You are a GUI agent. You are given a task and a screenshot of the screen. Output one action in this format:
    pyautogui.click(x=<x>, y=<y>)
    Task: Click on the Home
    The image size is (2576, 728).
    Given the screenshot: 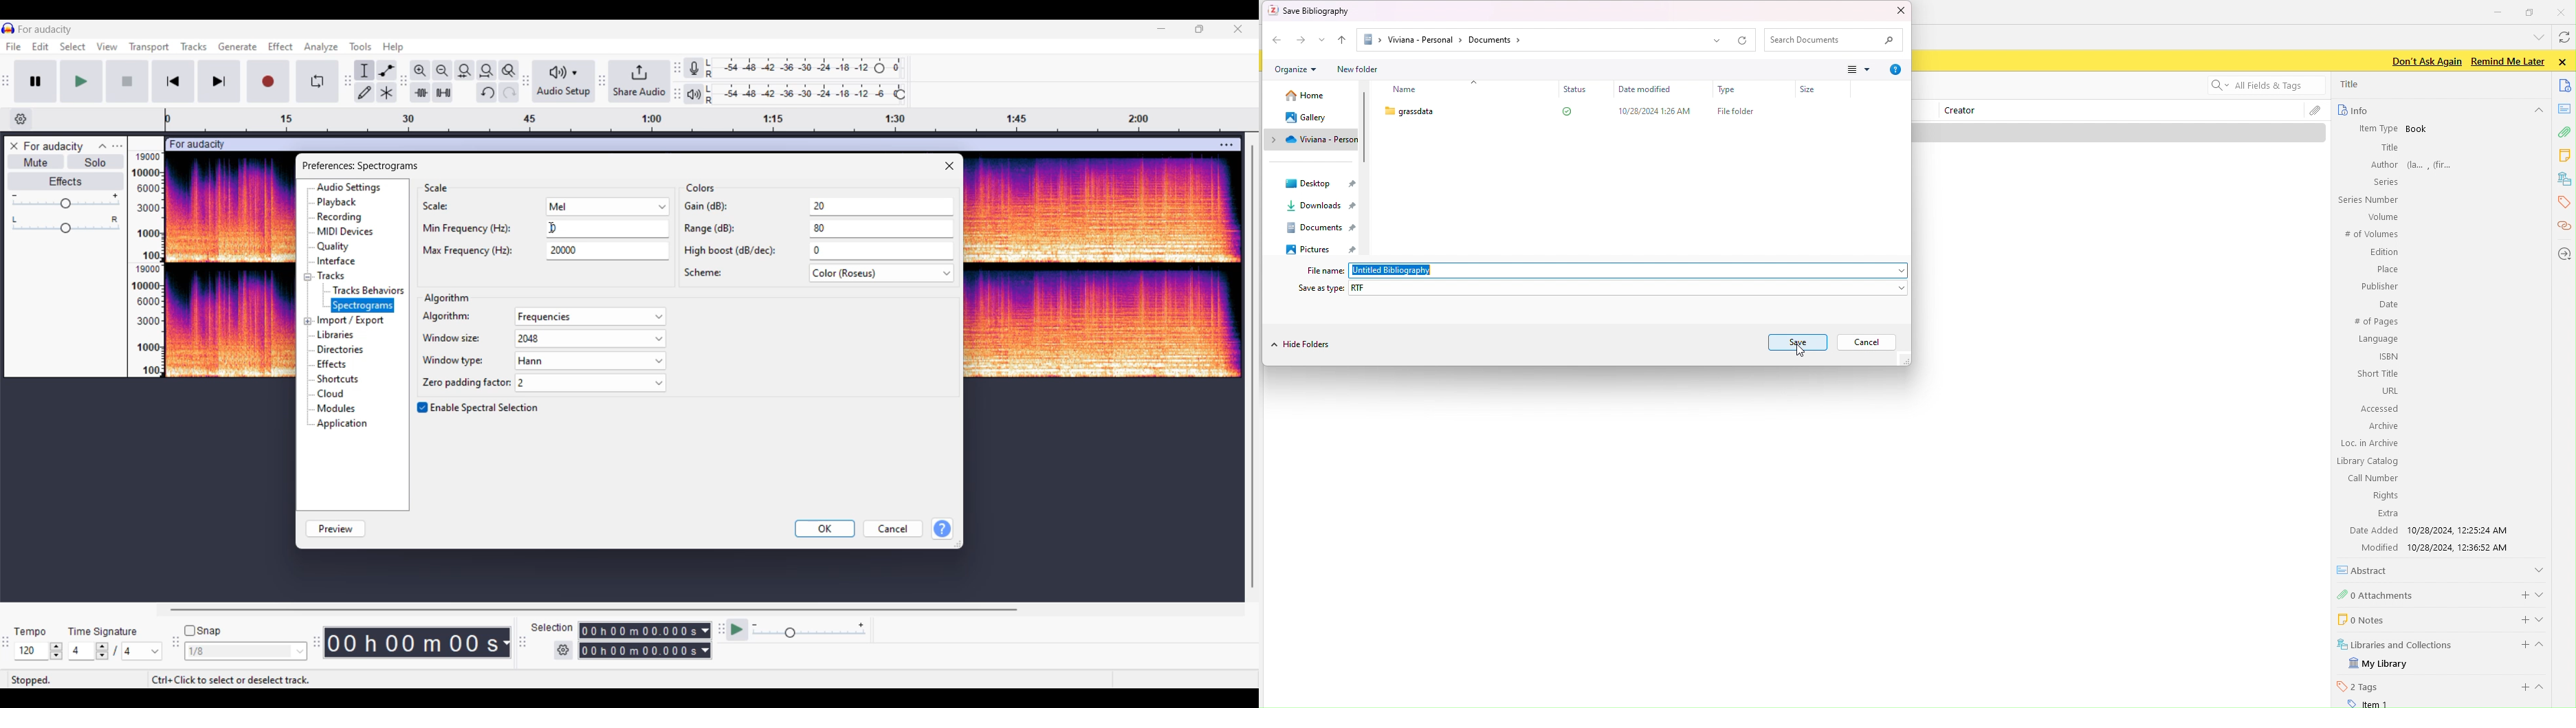 What is the action you would take?
    pyautogui.click(x=1309, y=98)
    